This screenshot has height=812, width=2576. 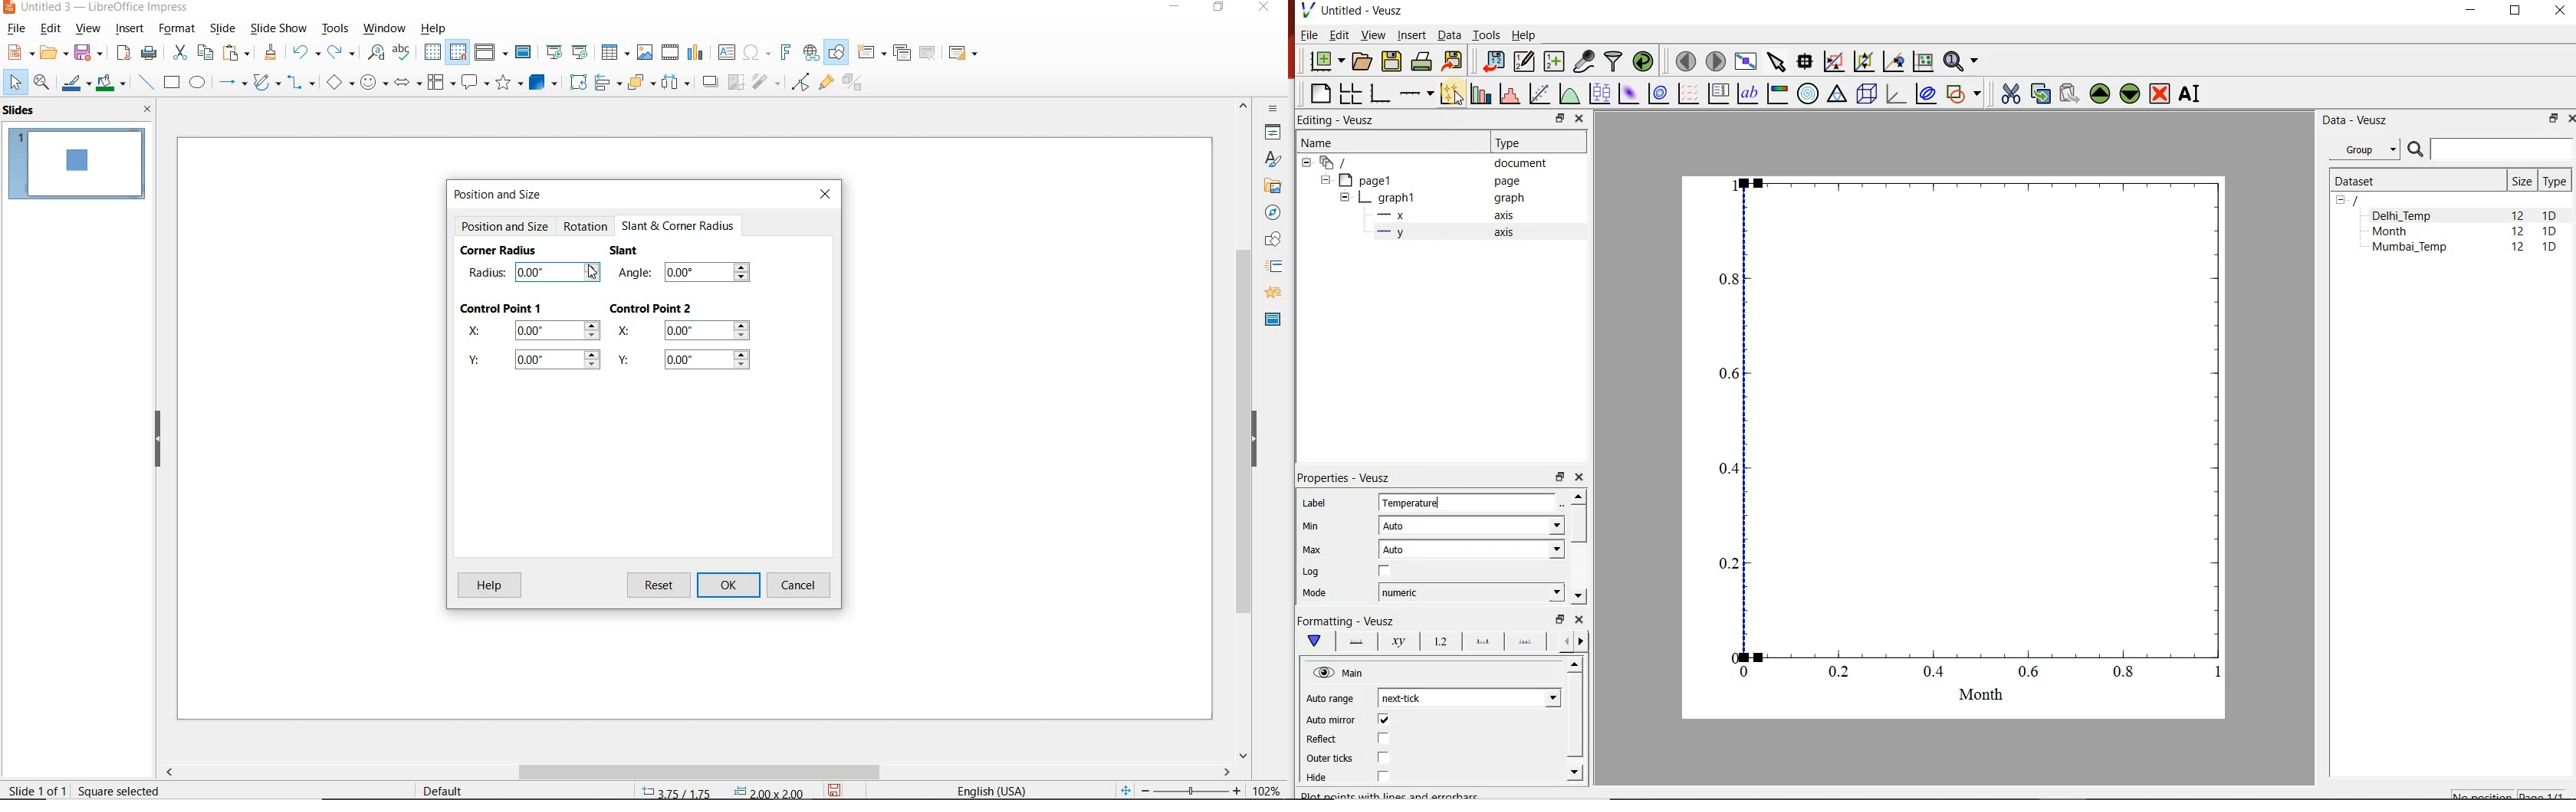 I want to click on export to graphics format, so click(x=1454, y=61).